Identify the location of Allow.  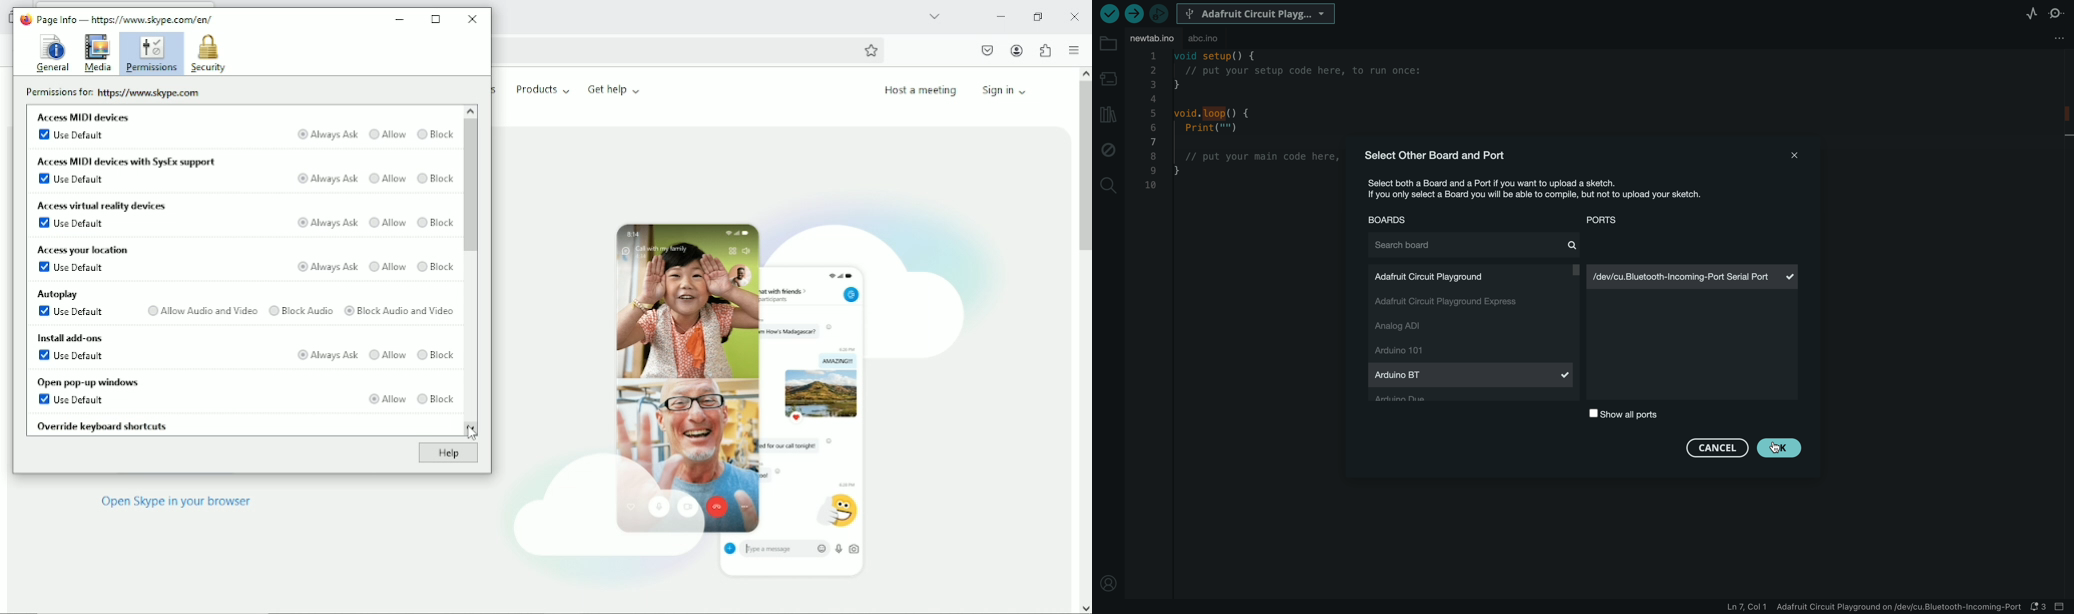
(388, 222).